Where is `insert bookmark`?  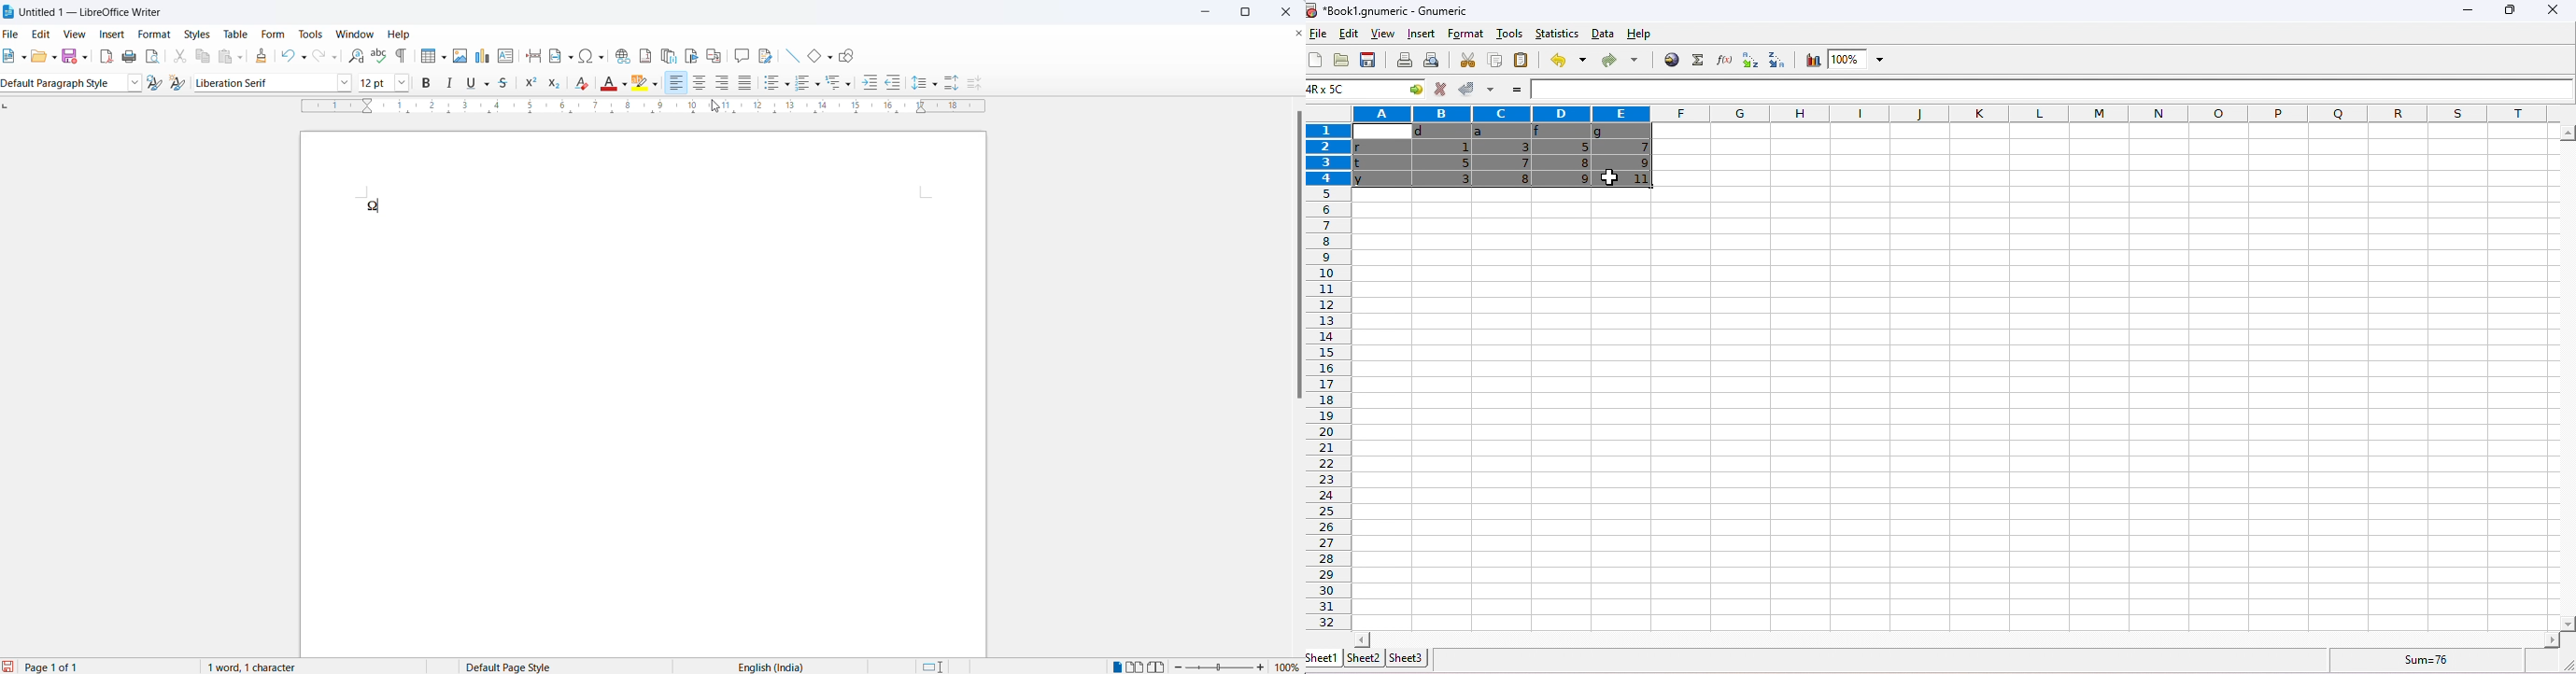 insert bookmark is located at coordinates (692, 49).